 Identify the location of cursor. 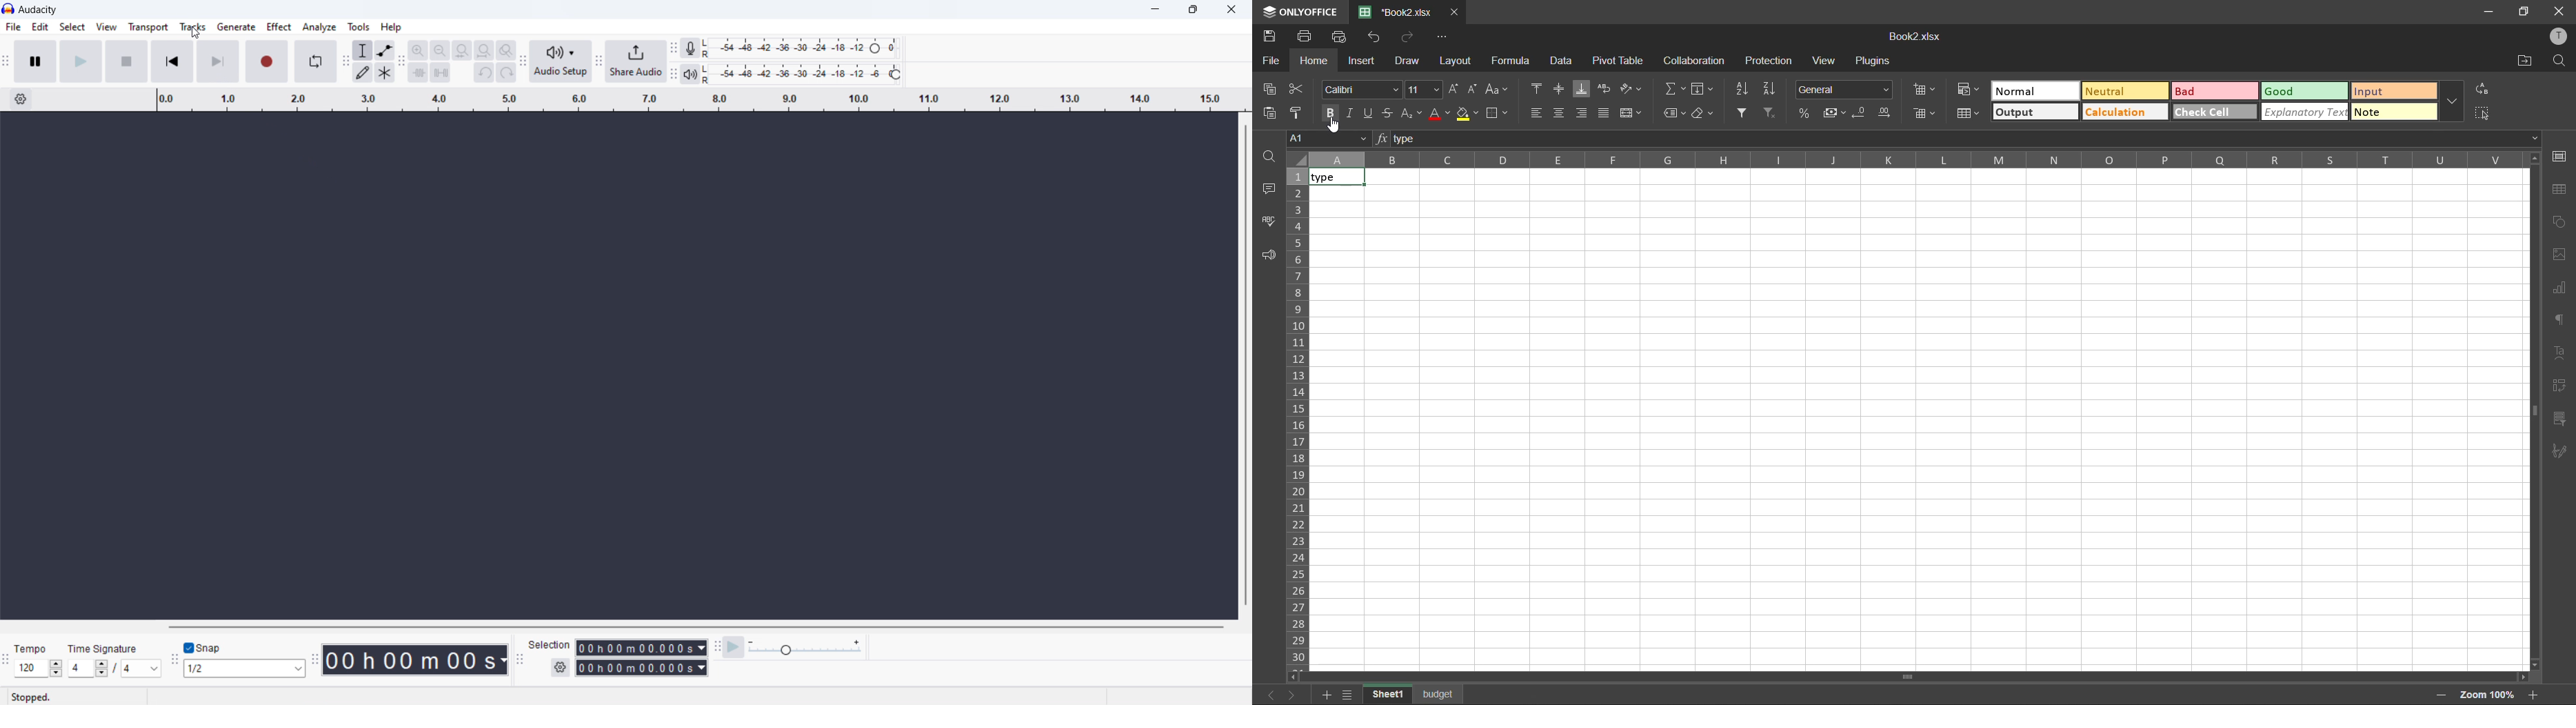
(196, 33).